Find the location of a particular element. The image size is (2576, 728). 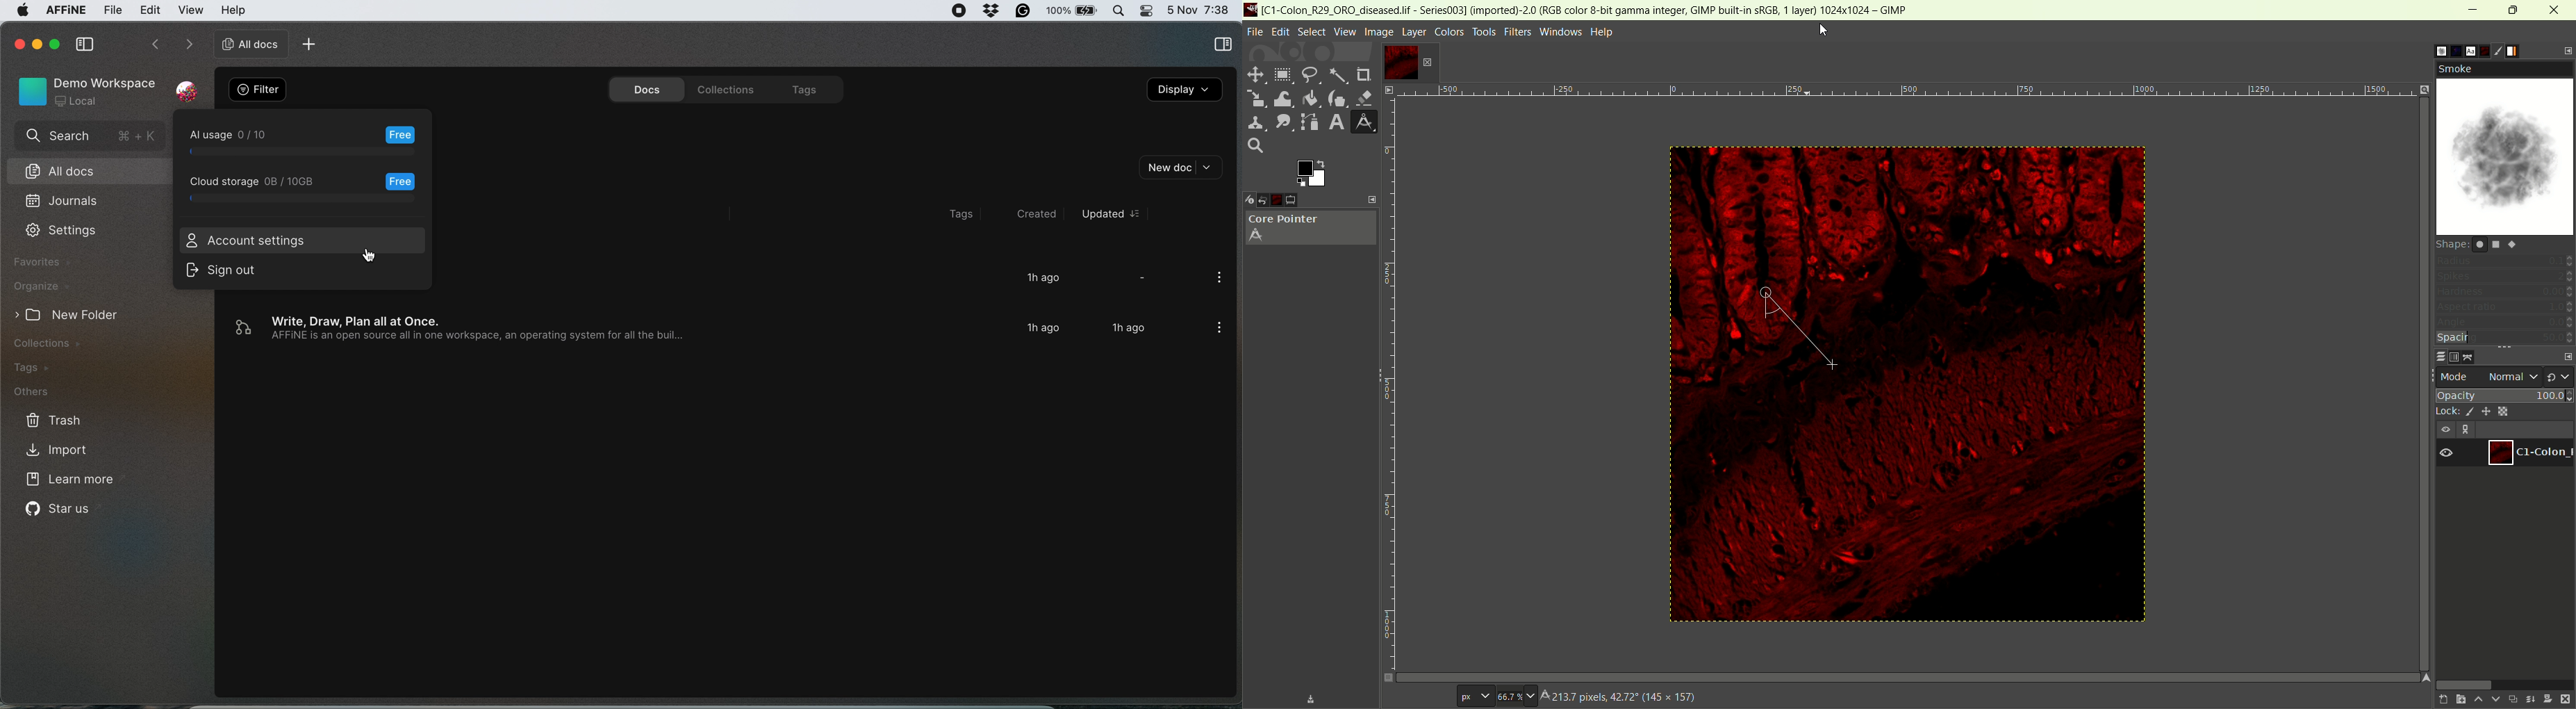

vertical scroll bar is located at coordinates (2415, 236).